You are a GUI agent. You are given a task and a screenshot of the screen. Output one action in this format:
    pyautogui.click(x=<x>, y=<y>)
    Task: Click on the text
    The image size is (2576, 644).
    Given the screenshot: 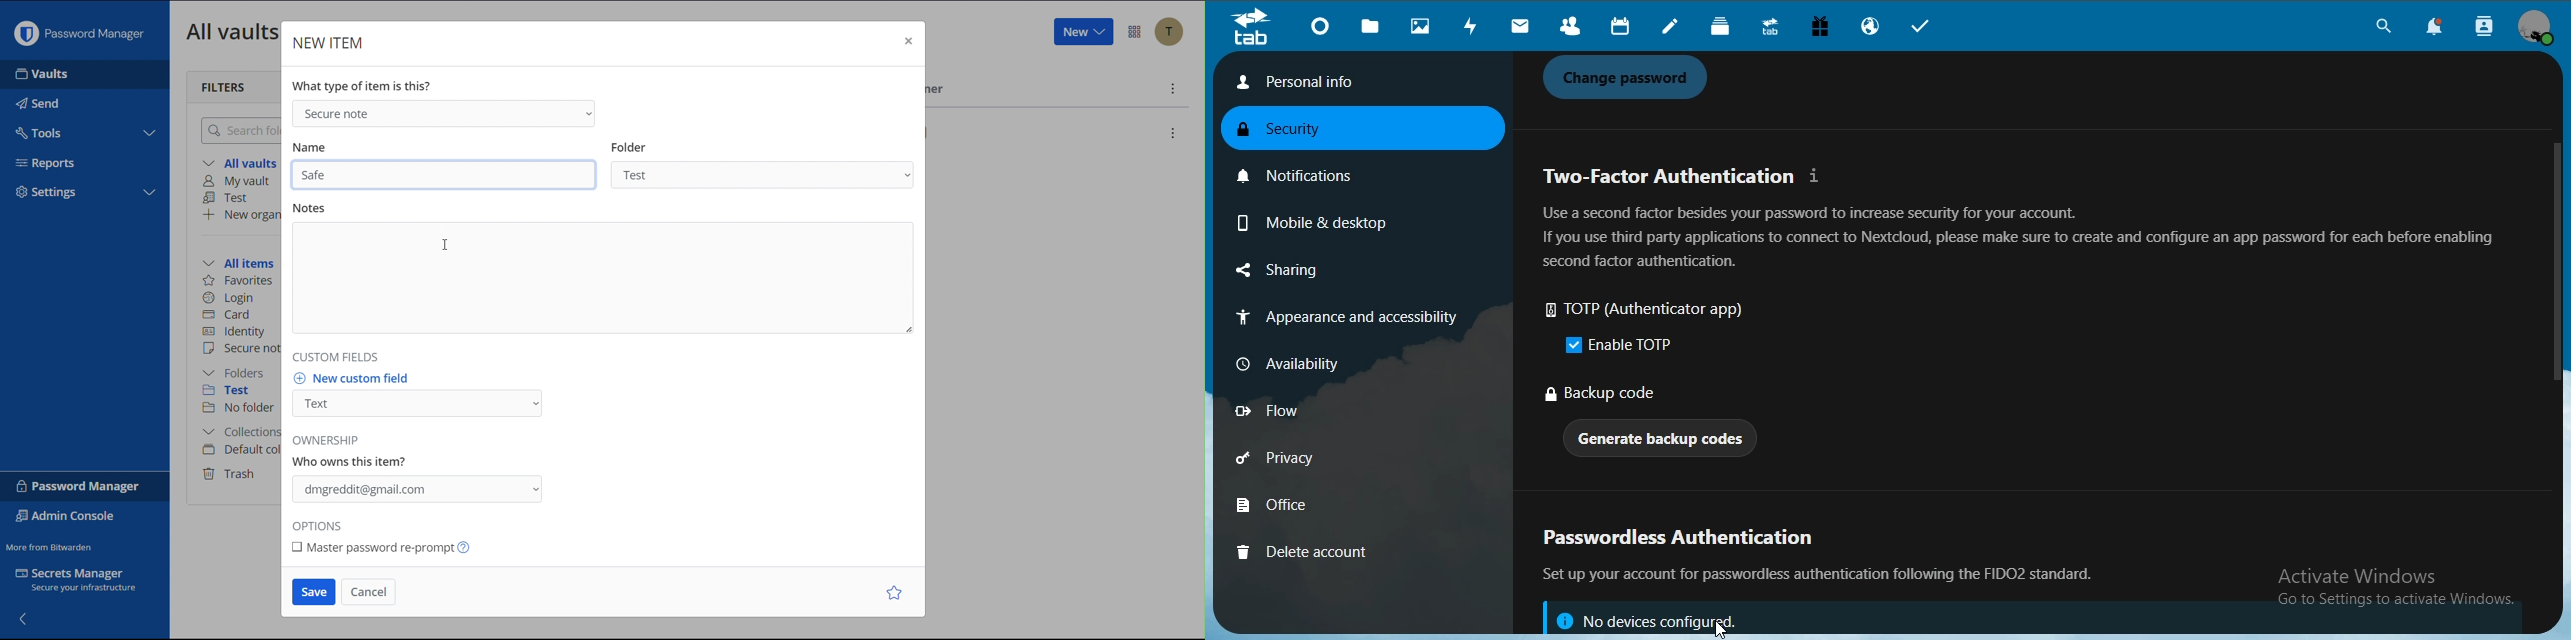 What is the action you would take?
    pyautogui.click(x=353, y=452)
    